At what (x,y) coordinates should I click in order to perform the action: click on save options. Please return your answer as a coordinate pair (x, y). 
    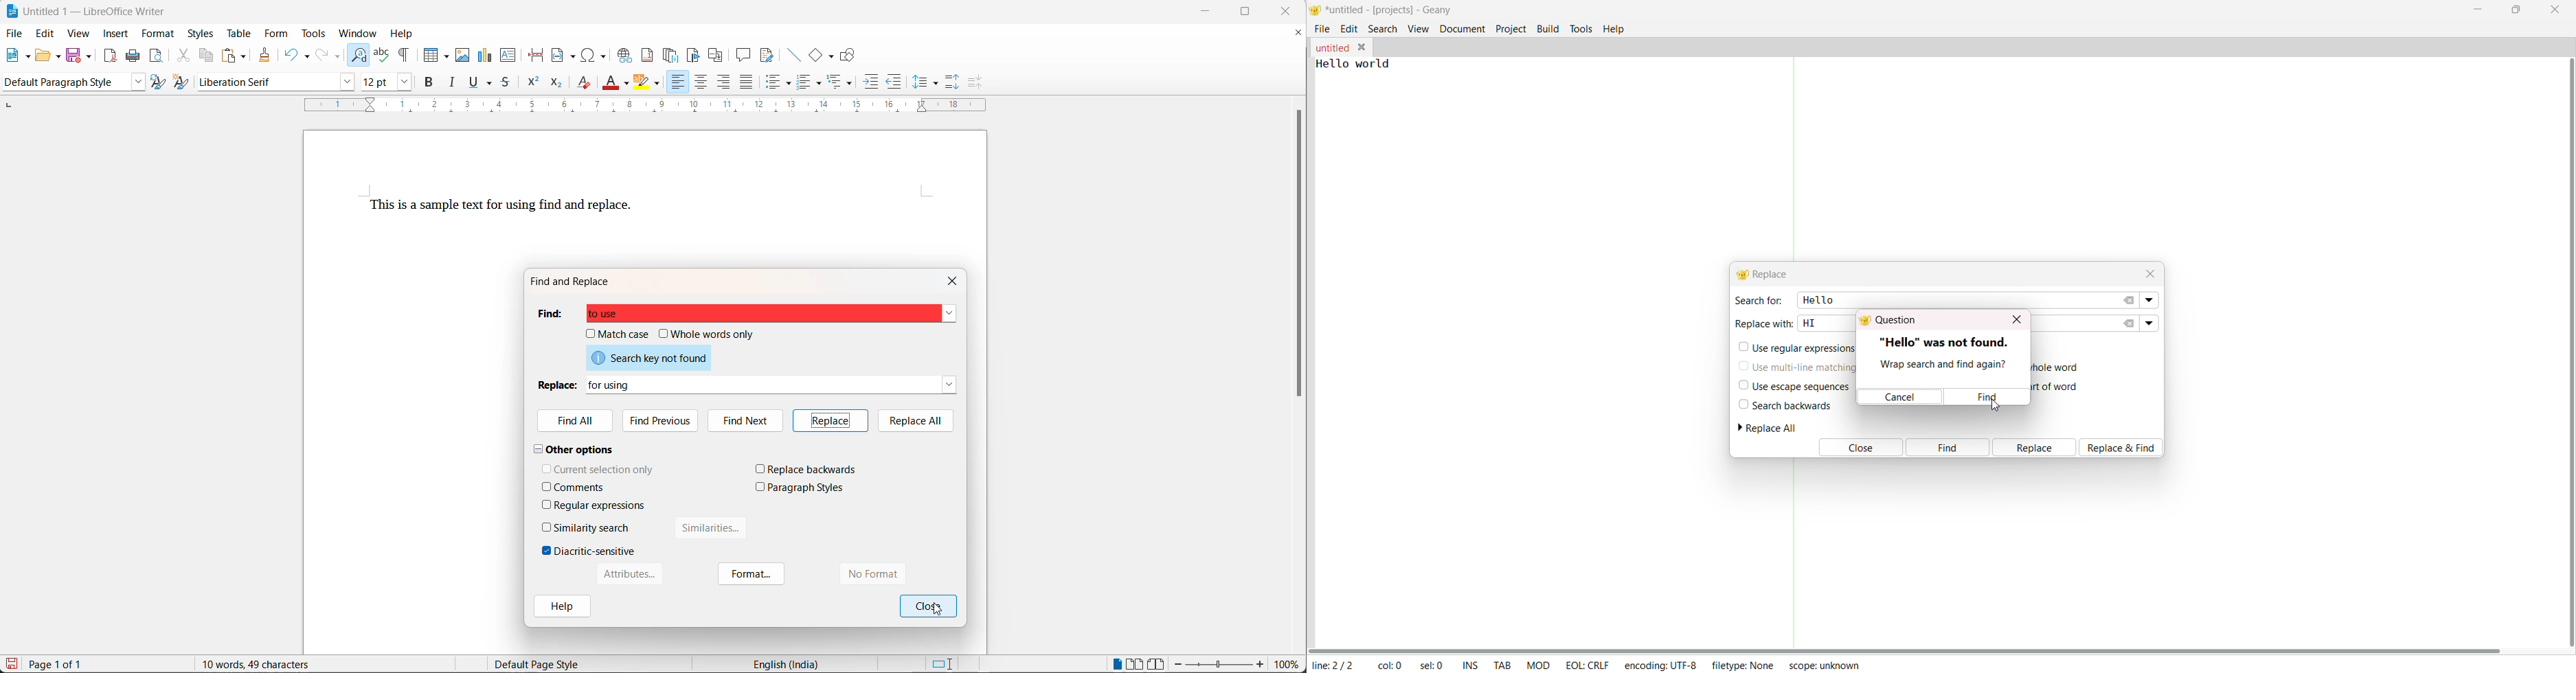
    Looking at the image, I should click on (89, 56).